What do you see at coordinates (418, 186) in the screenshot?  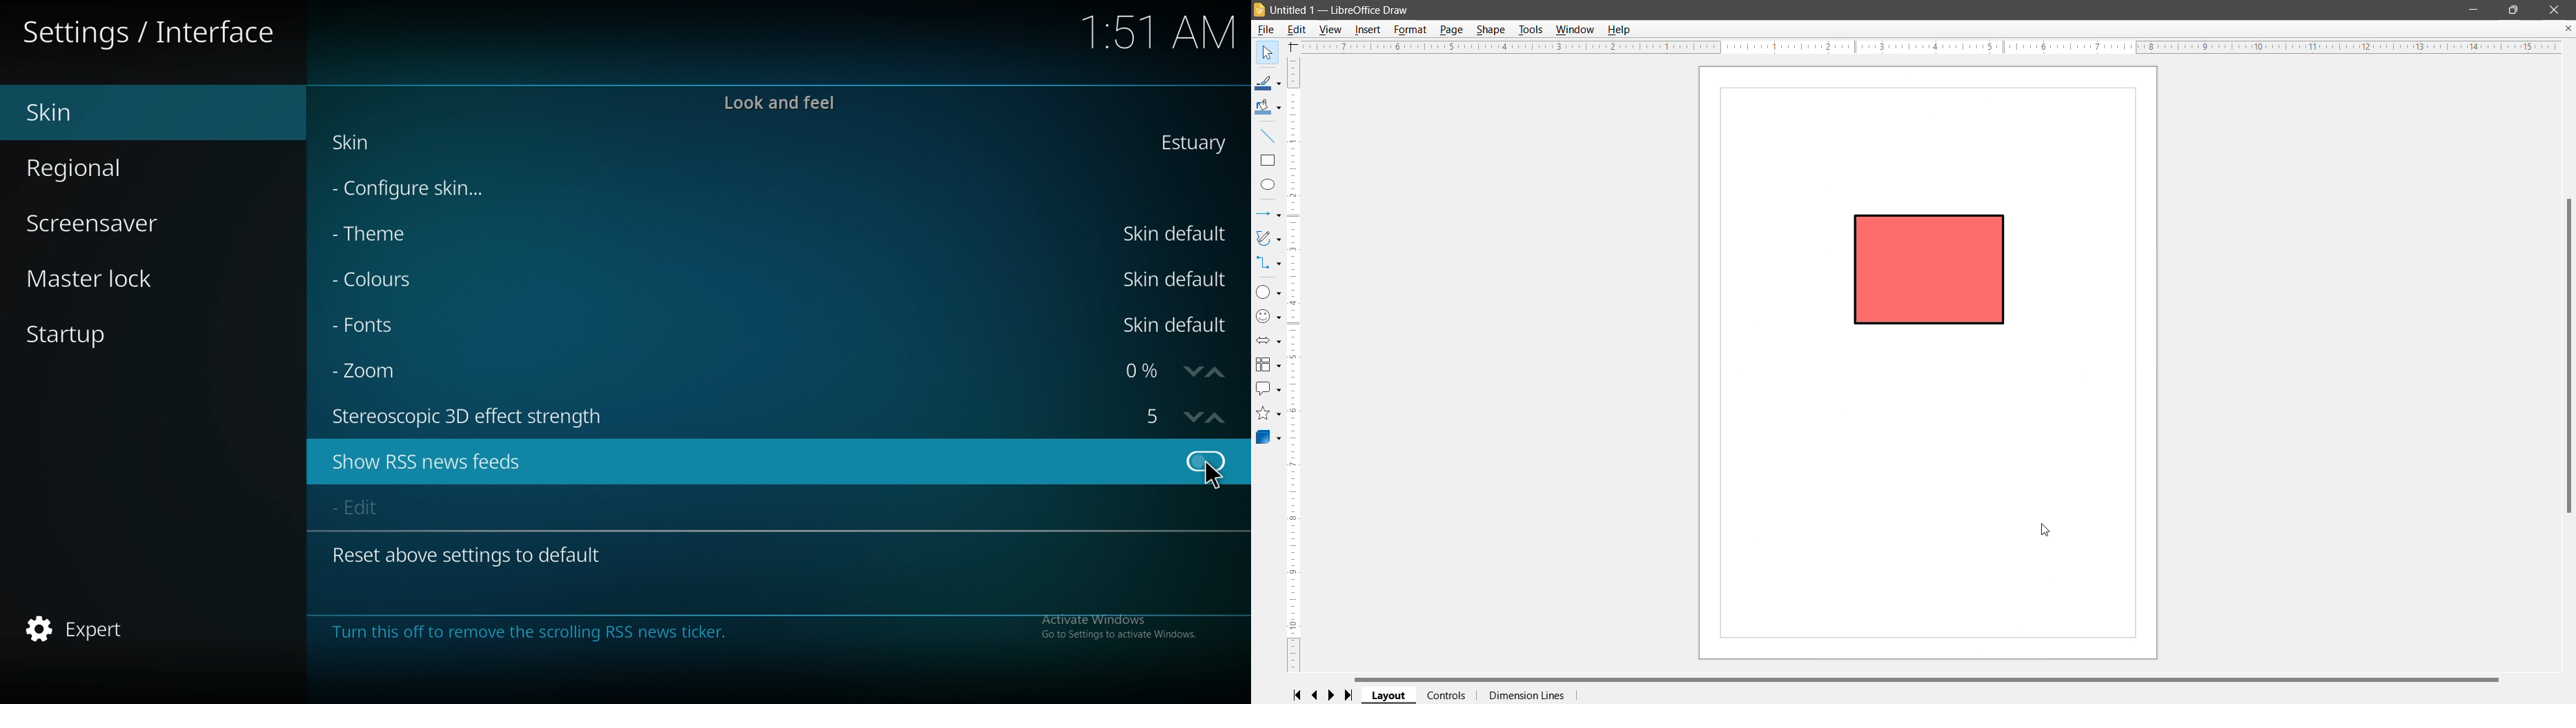 I see `configure skin` at bounding box center [418, 186].